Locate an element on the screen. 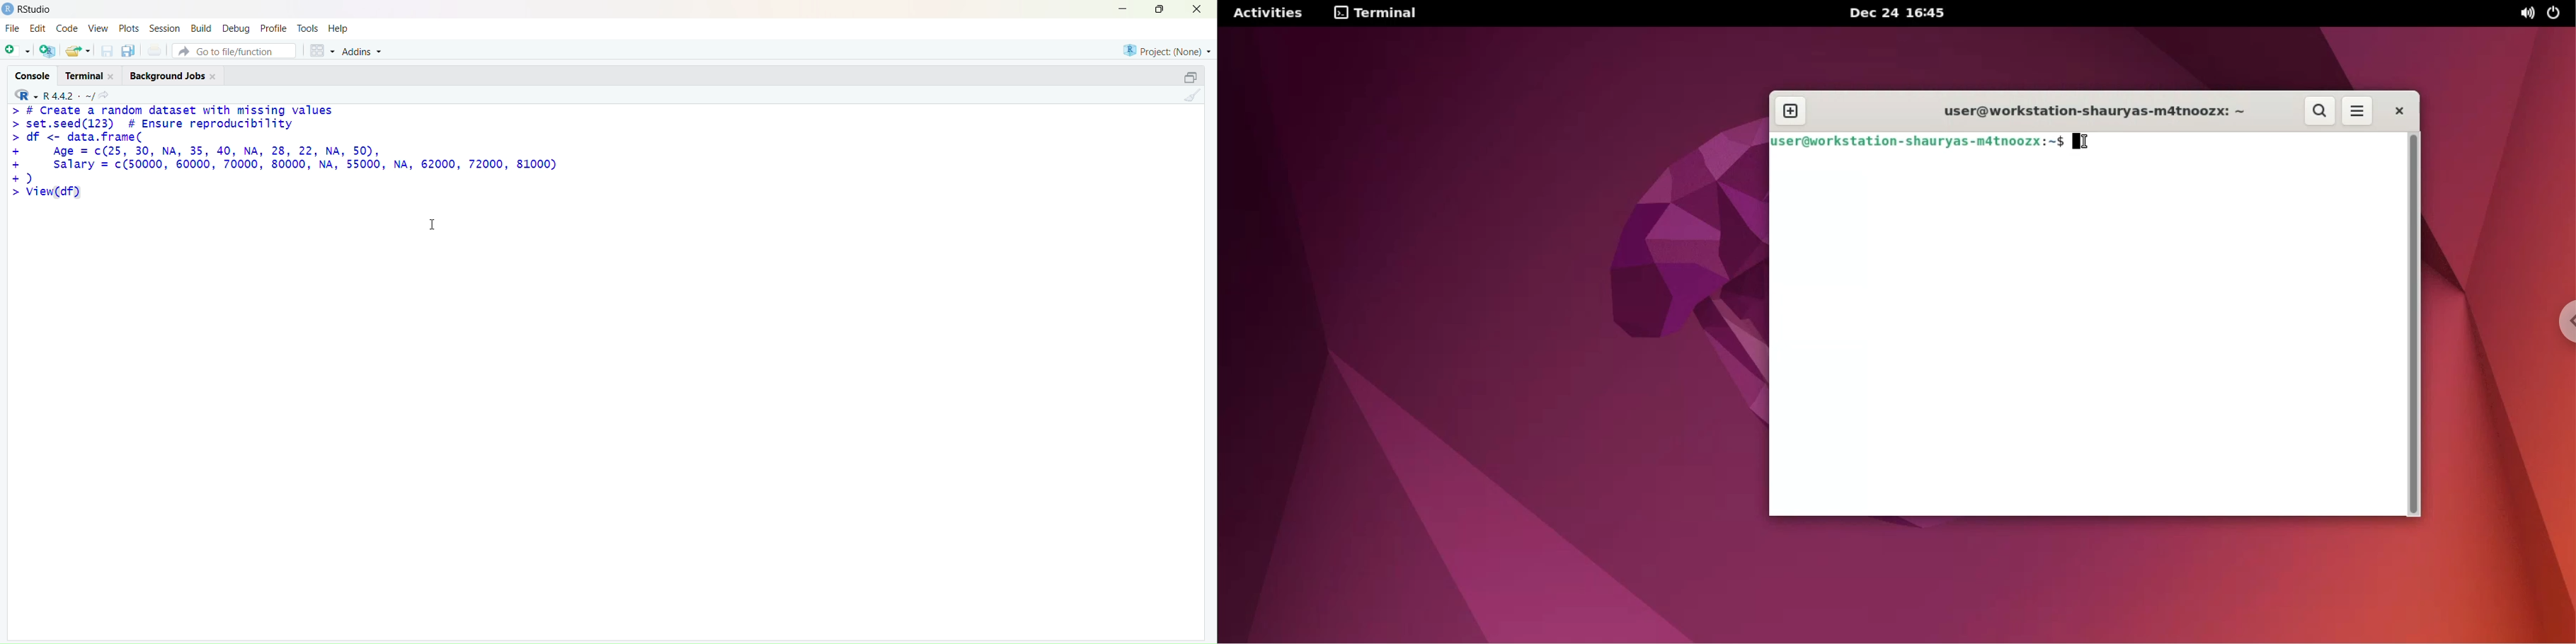  print the current file is located at coordinates (155, 51).